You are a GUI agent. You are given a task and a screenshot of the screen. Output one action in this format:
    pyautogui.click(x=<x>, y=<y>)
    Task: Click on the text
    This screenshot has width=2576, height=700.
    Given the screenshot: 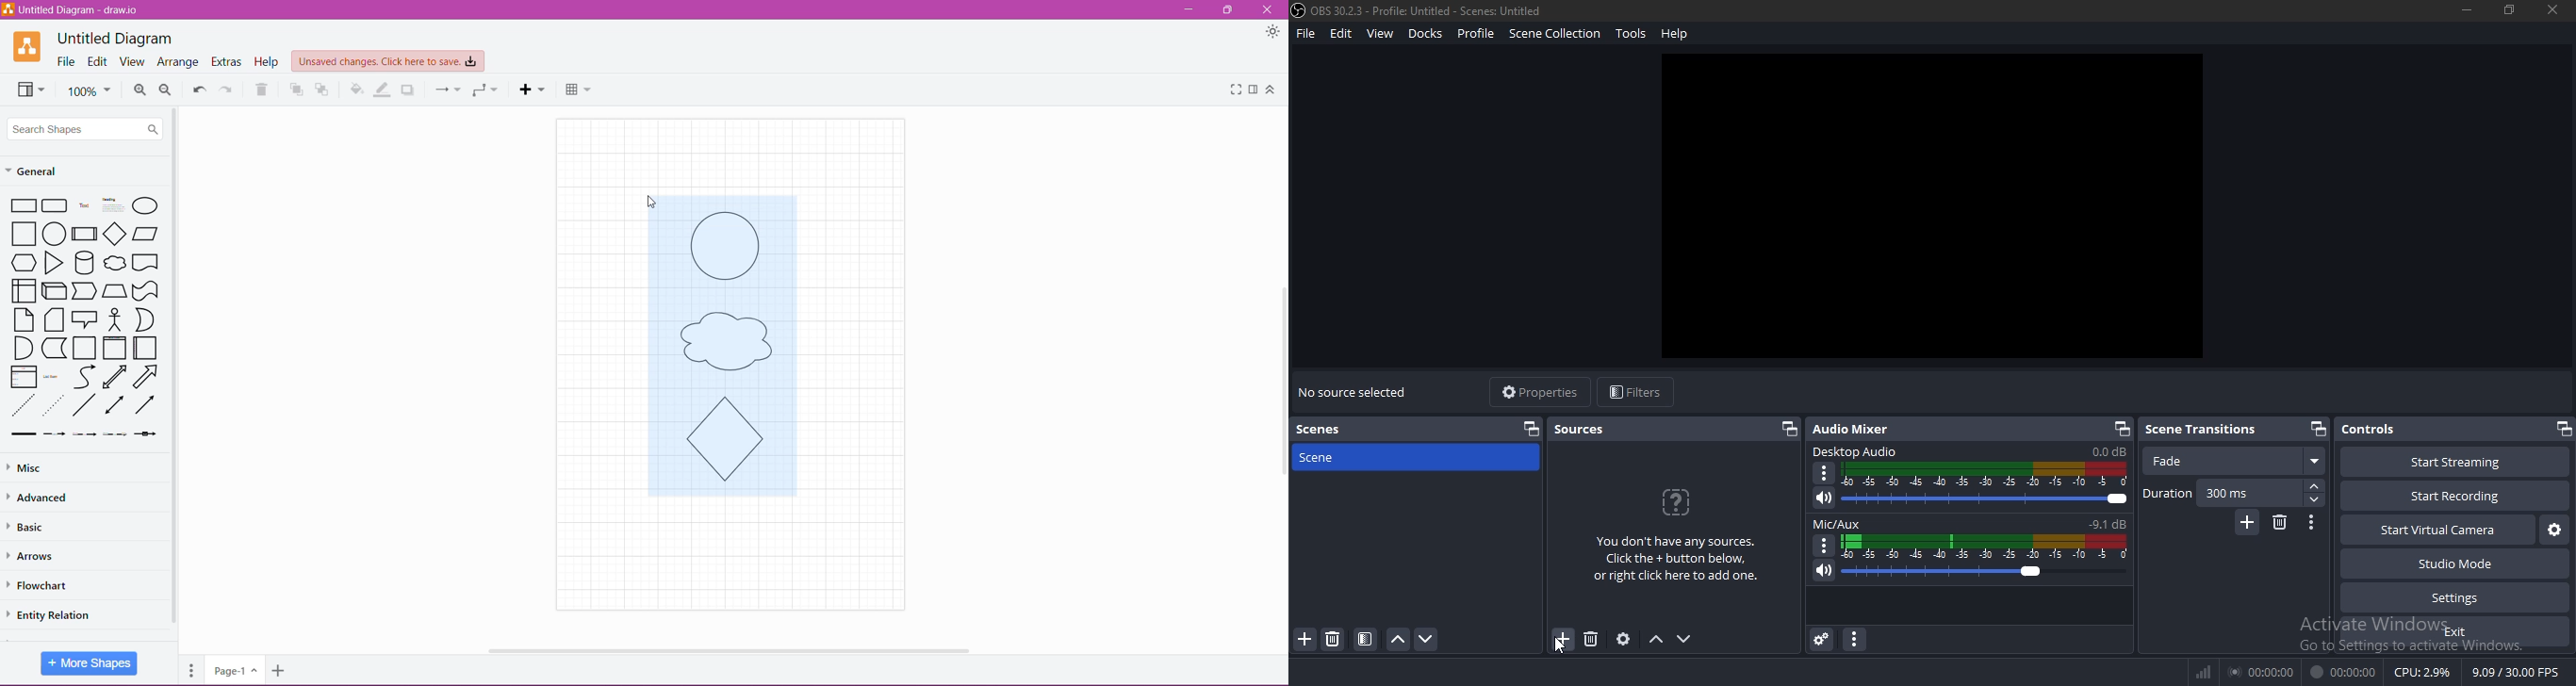 What is the action you would take?
    pyautogui.click(x=1362, y=391)
    